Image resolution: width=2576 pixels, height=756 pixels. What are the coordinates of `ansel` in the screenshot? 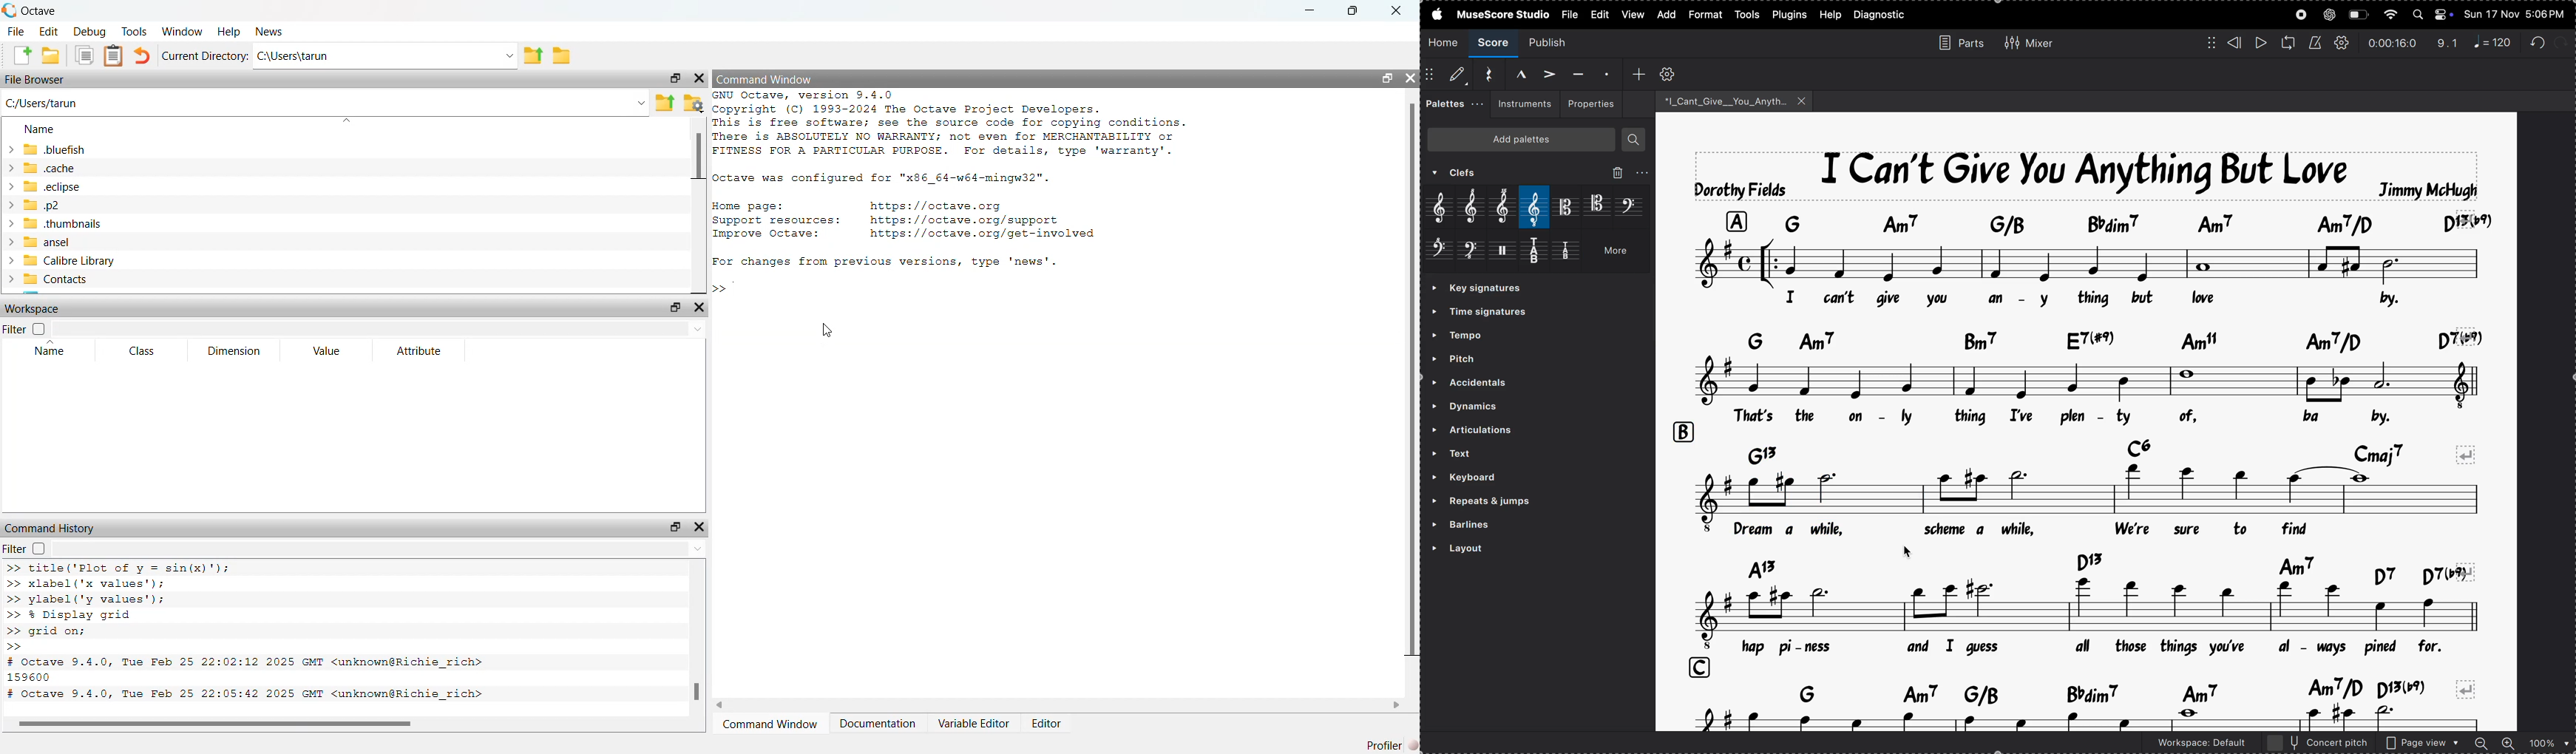 It's located at (38, 242).